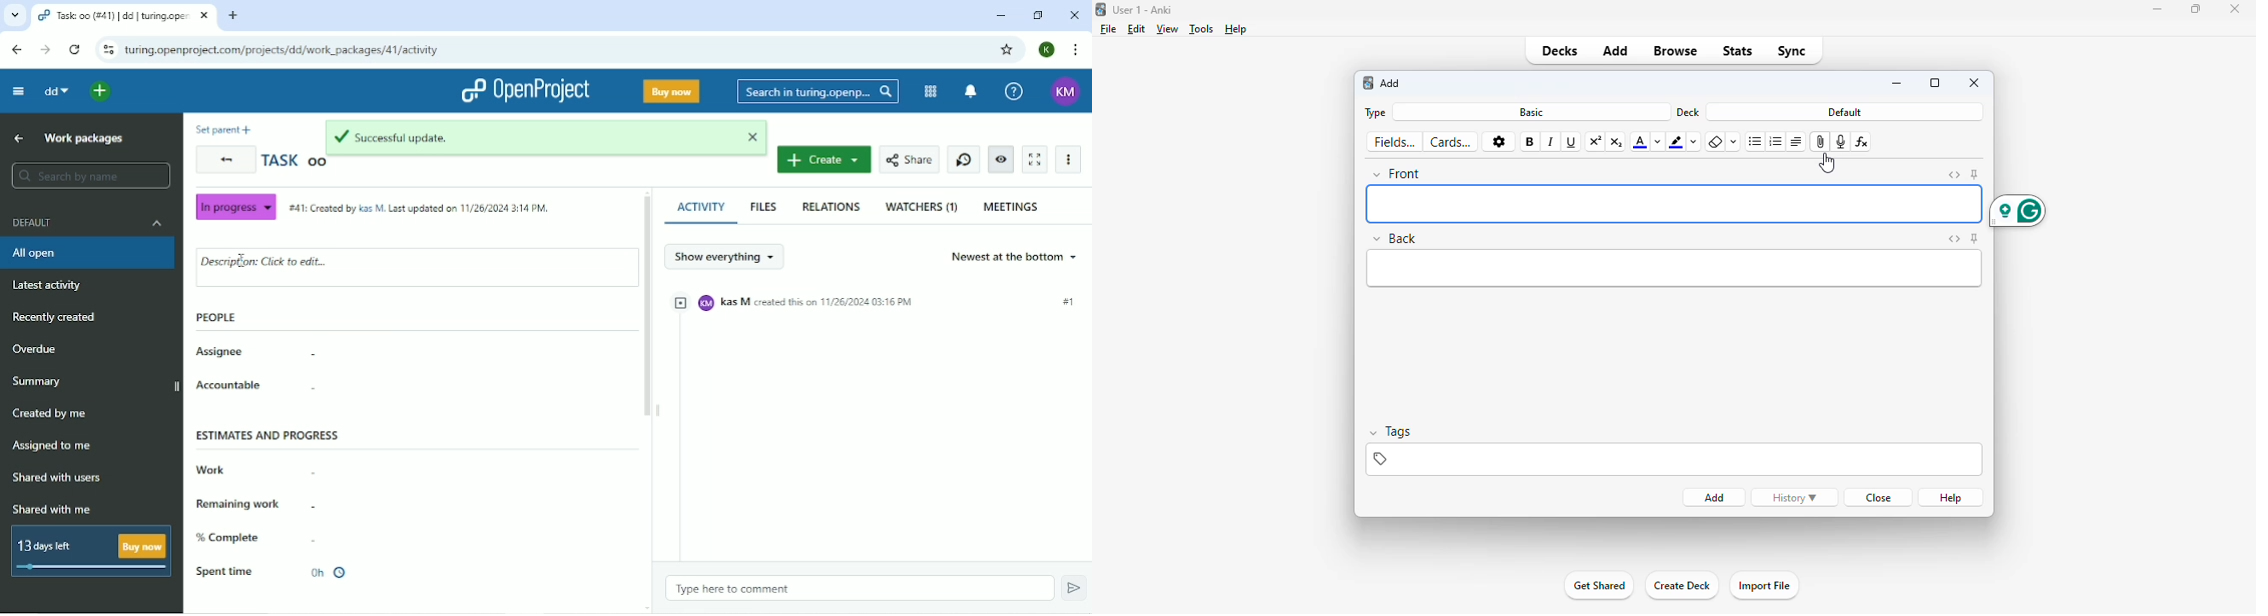 Image resolution: width=2268 pixels, height=616 pixels. Describe the element at coordinates (2158, 9) in the screenshot. I see `minimize` at that location.